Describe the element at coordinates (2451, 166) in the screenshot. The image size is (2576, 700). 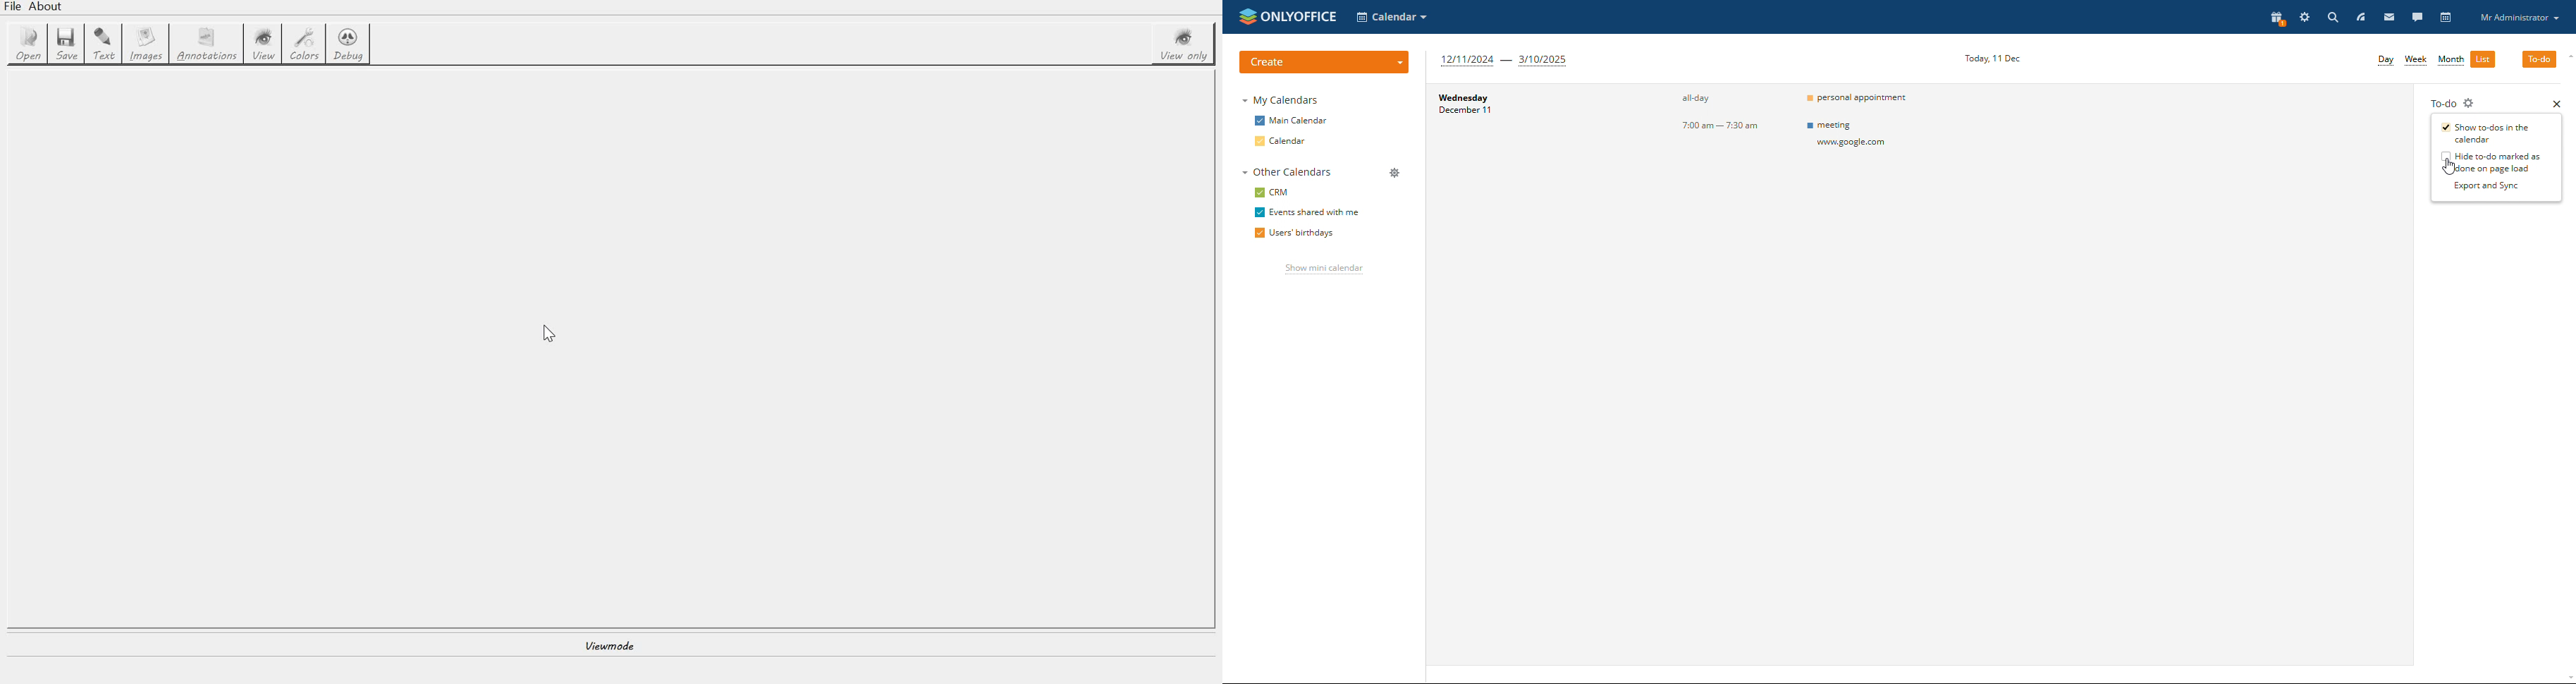
I see `cursor` at that location.